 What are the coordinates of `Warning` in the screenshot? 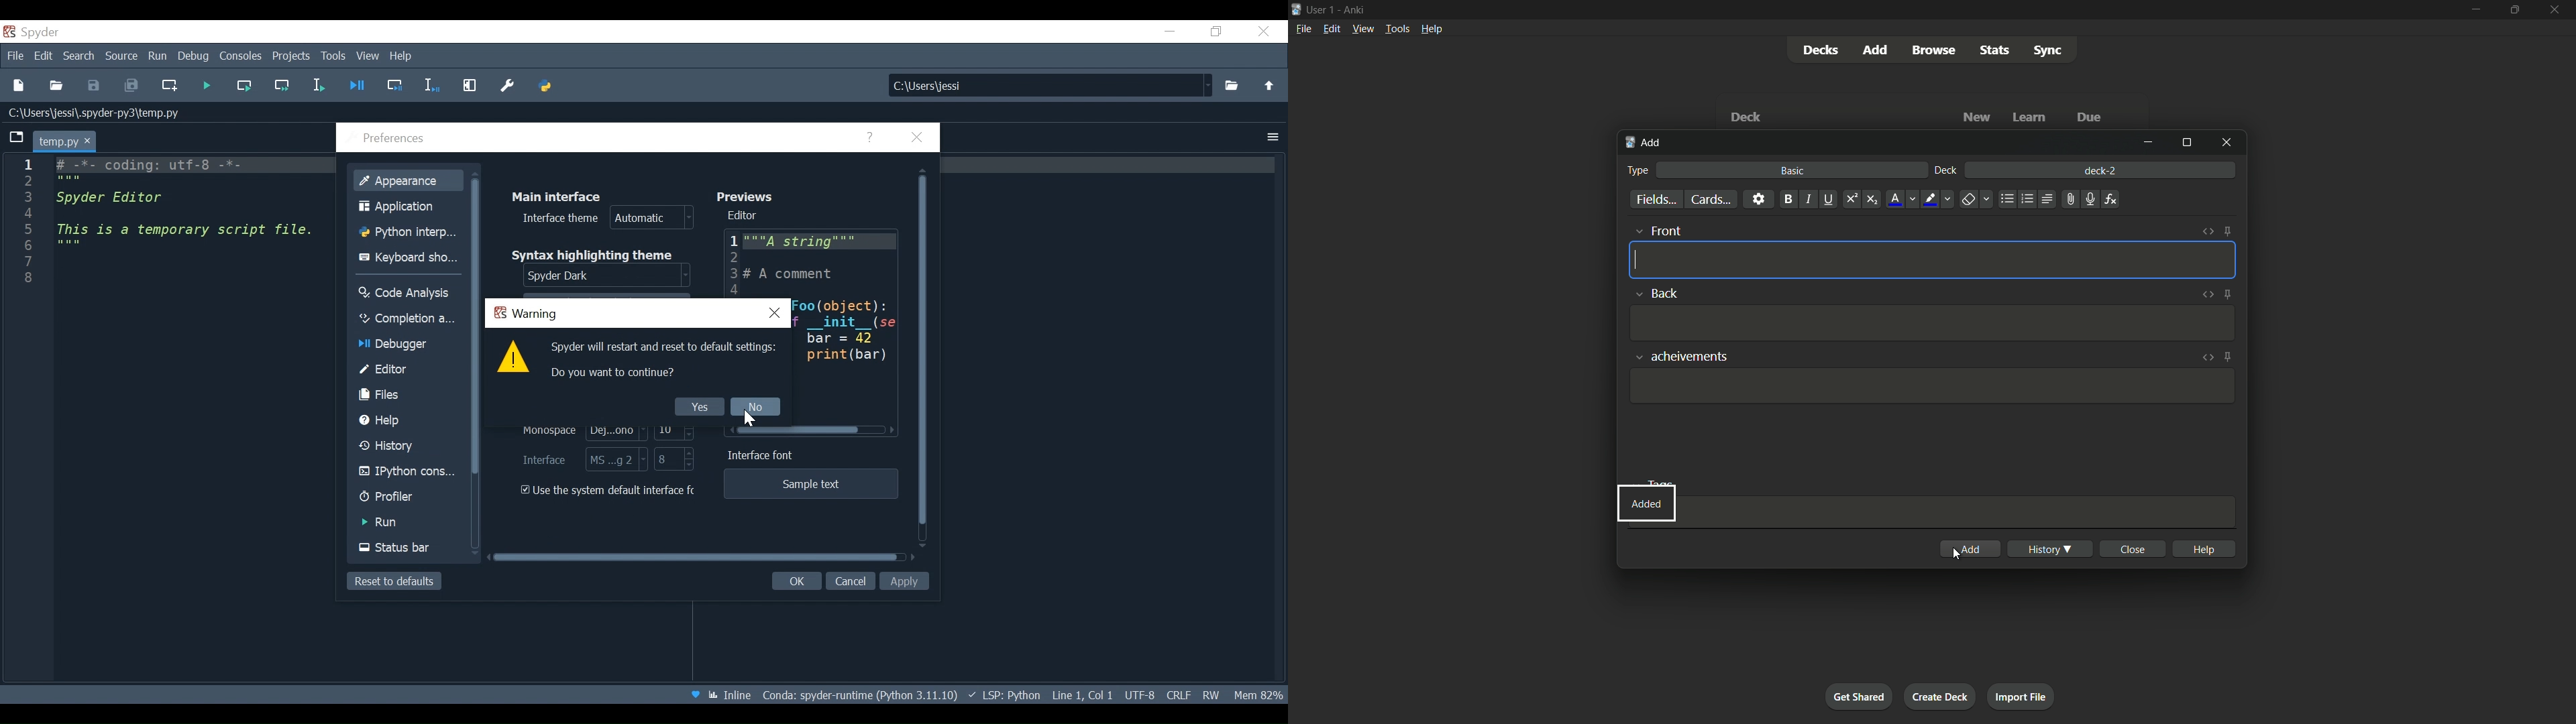 It's located at (527, 313).